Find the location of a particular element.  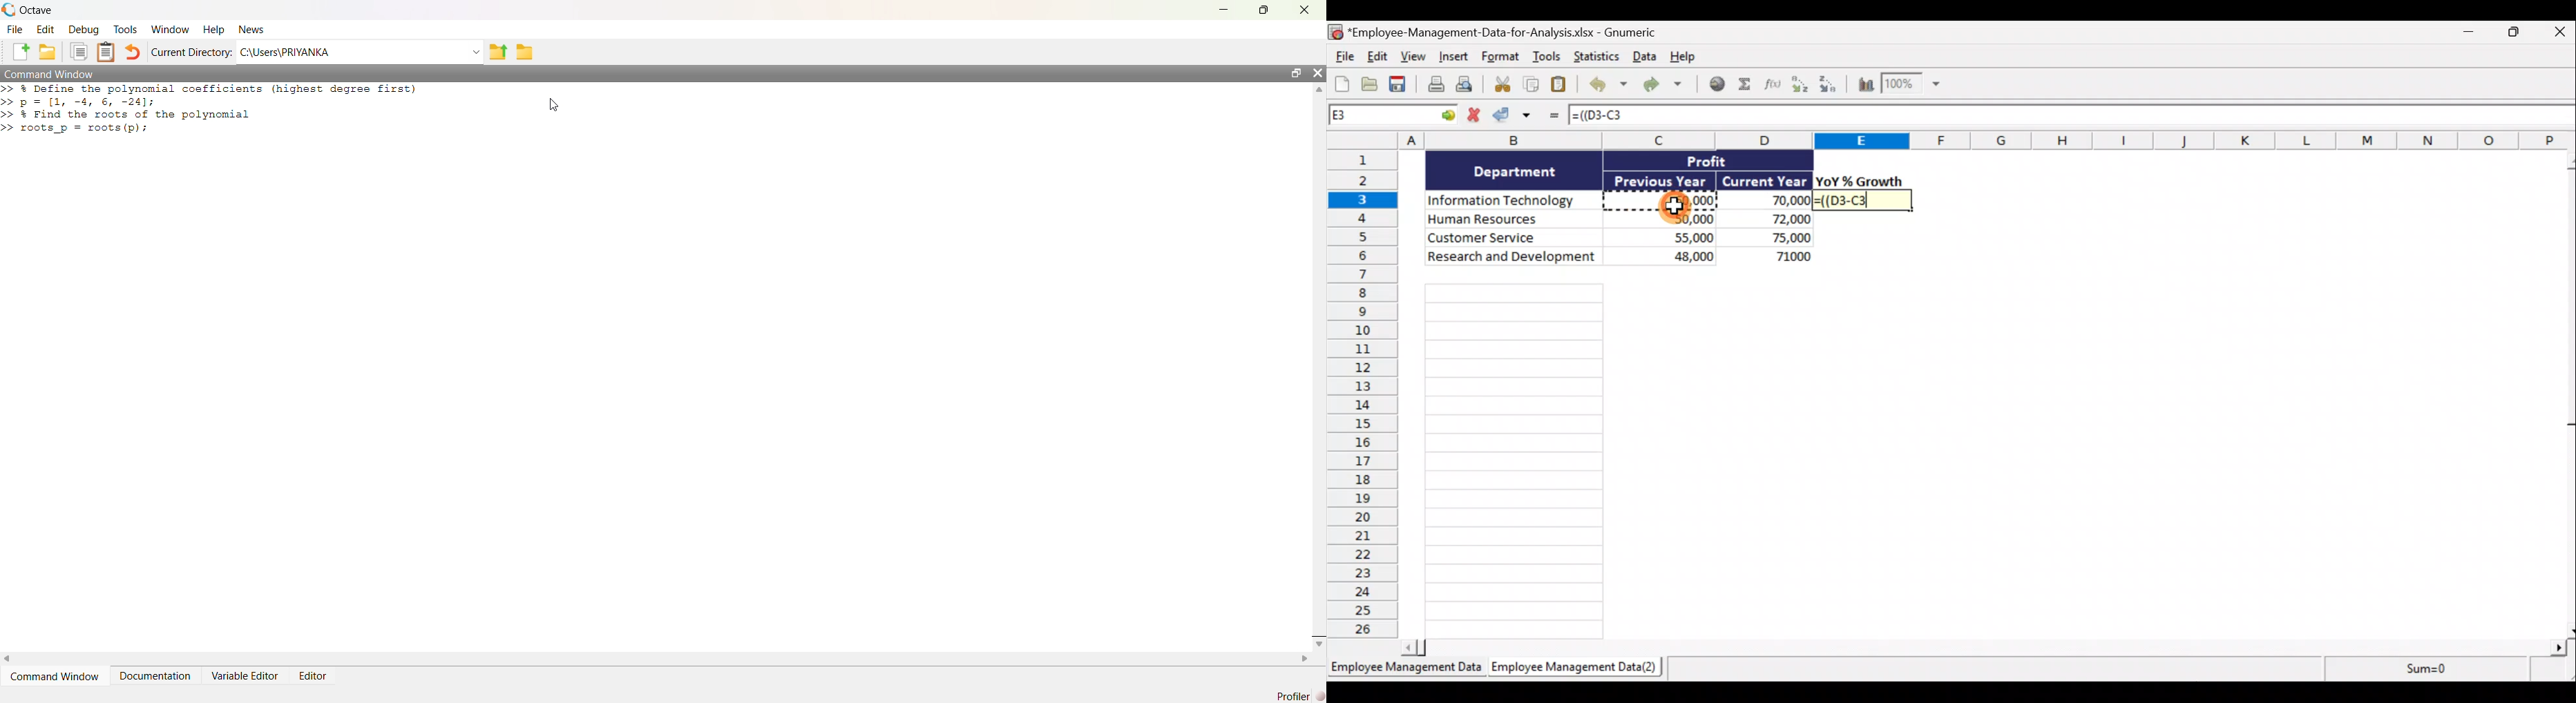

Insert is located at coordinates (1452, 58).